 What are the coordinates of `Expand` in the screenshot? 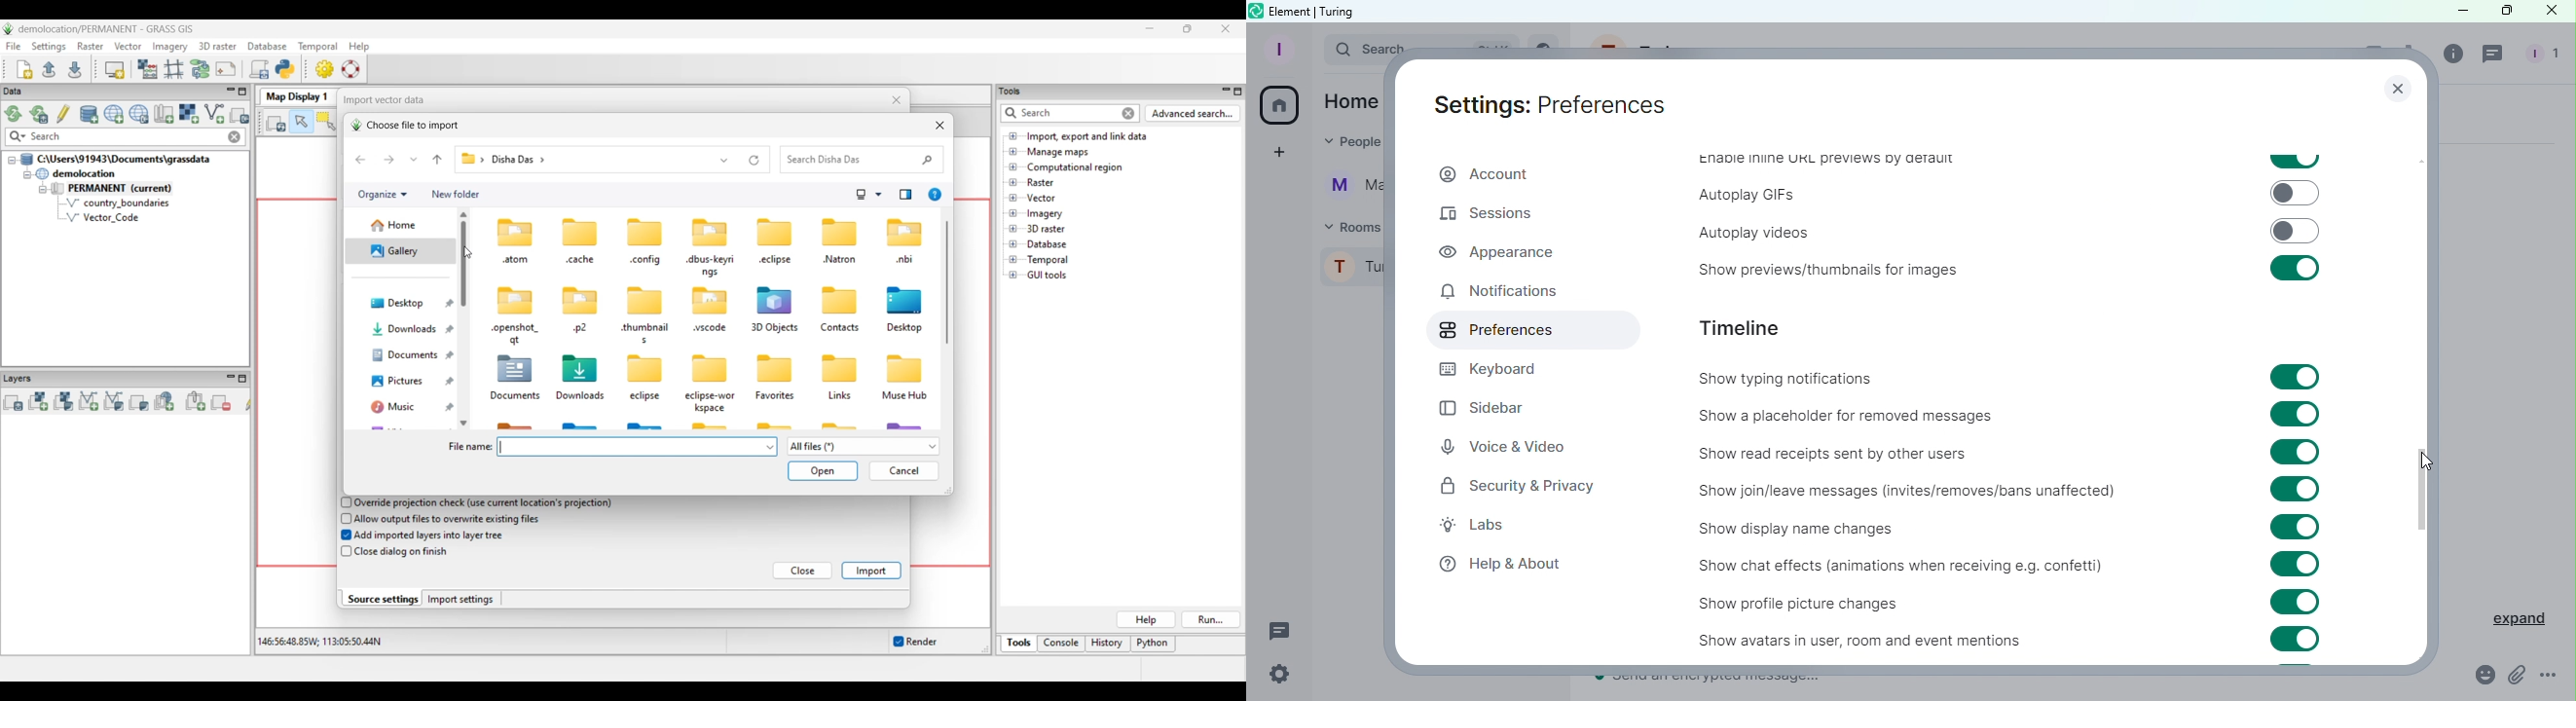 It's located at (2508, 615).